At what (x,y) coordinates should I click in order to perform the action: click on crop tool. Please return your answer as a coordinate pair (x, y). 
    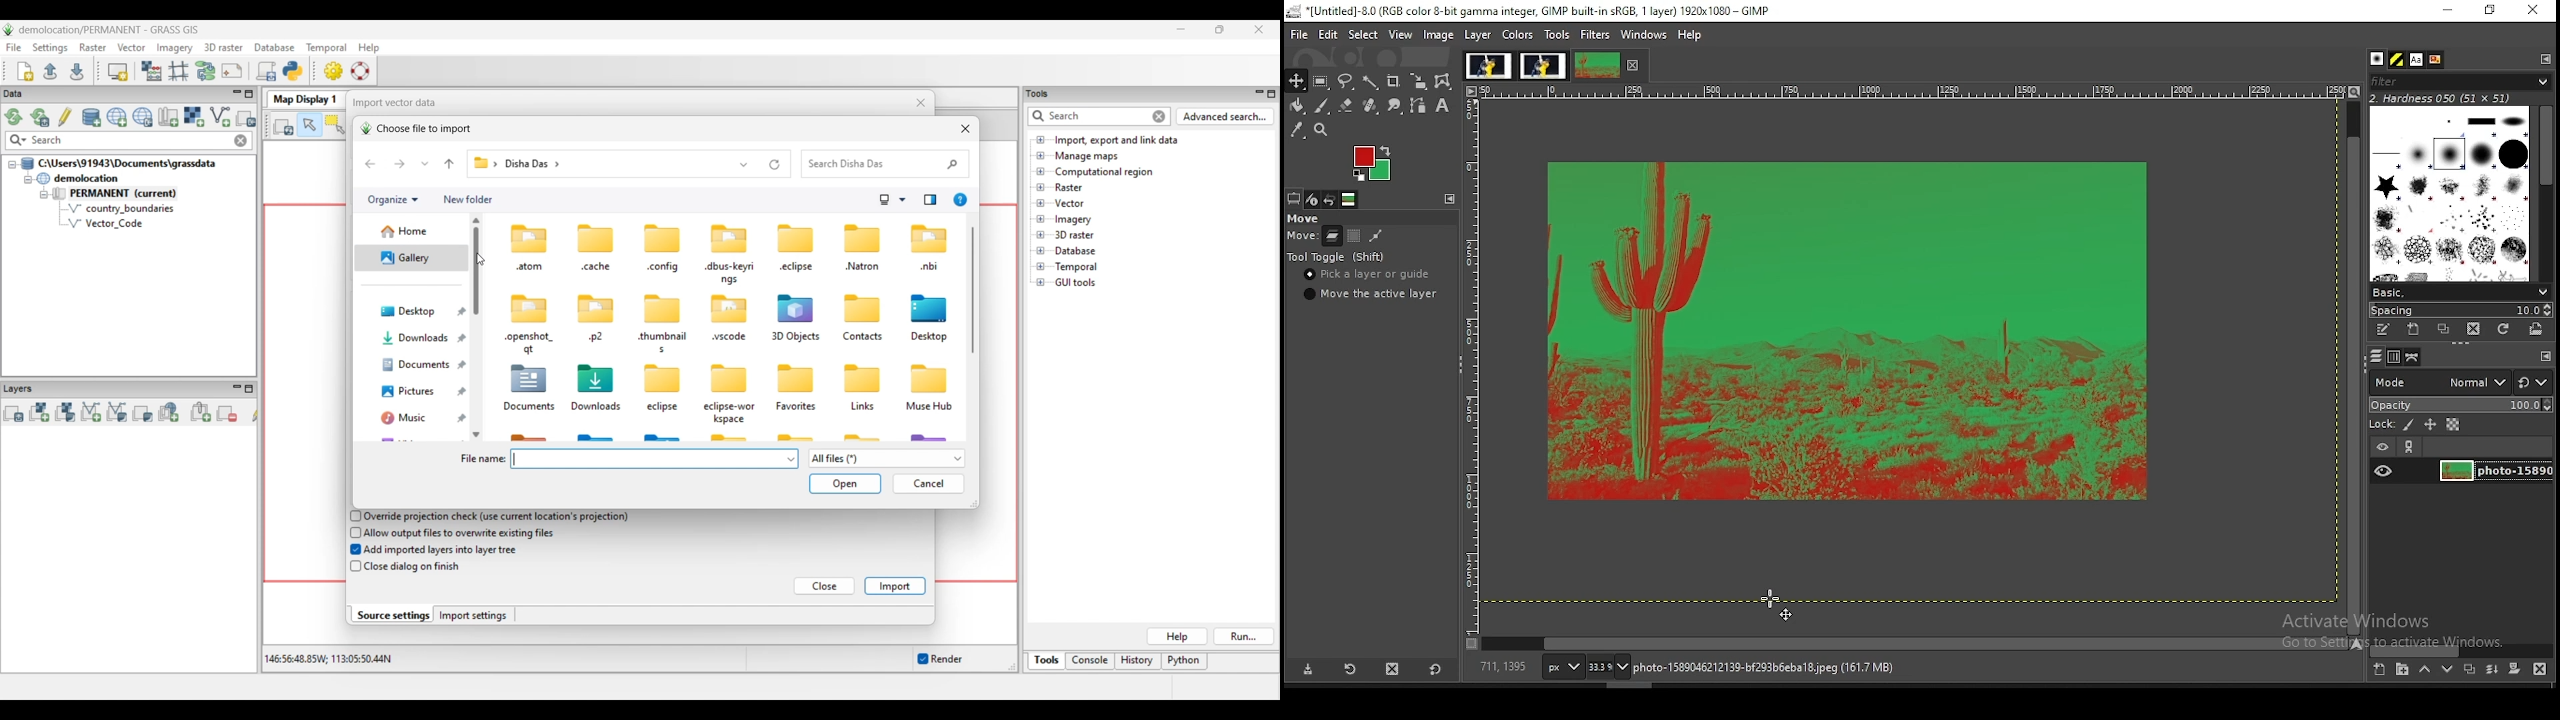
    Looking at the image, I should click on (1394, 80).